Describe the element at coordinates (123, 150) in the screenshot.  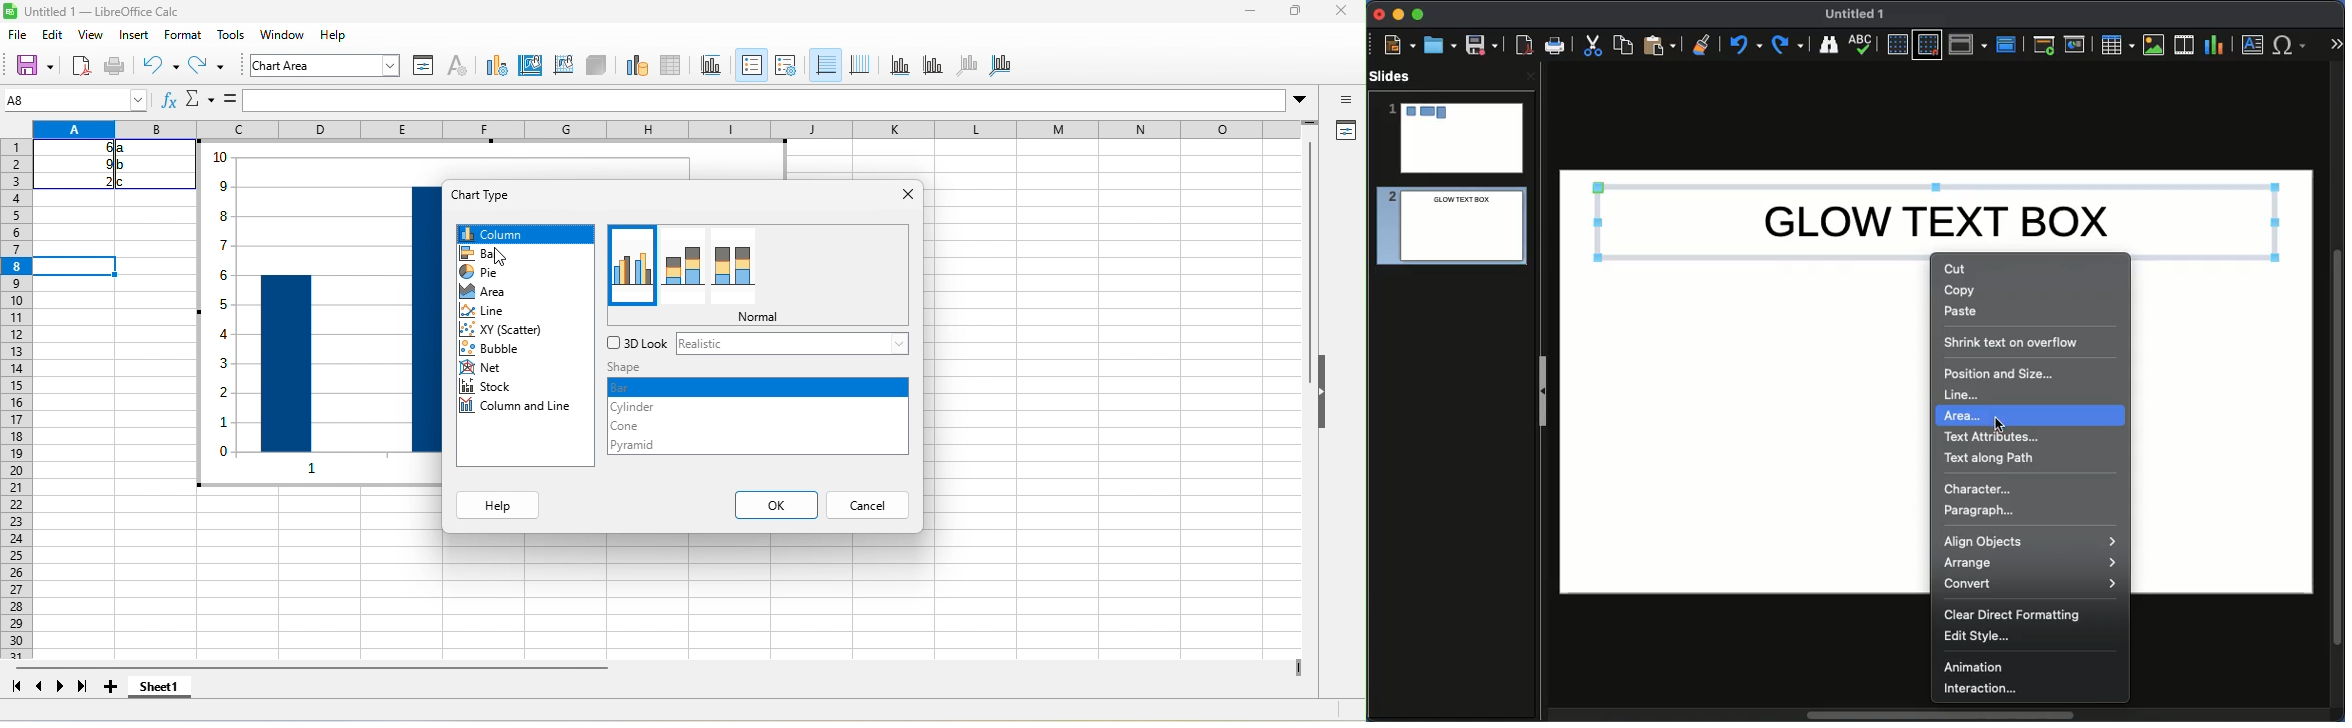
I see `a` at that location.